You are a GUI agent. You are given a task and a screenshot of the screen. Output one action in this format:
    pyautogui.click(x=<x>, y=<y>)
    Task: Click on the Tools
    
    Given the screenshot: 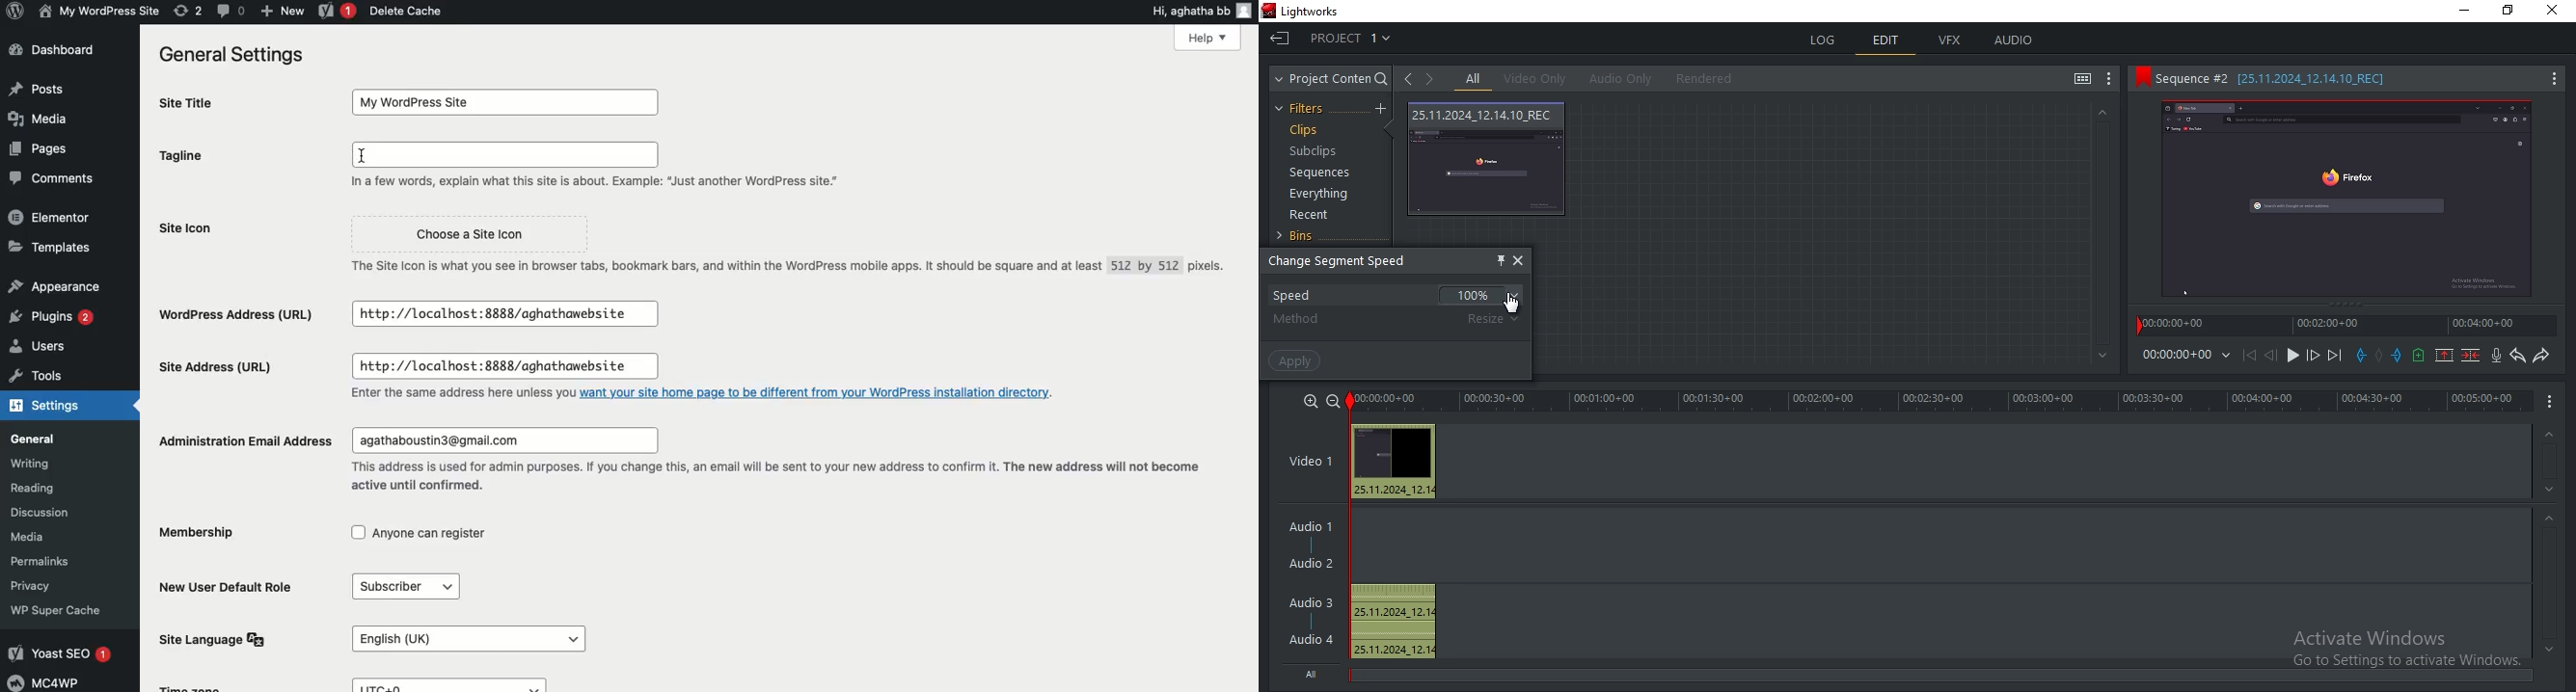 What is the action you would take?
    pyautogui.click(x=53, y=379)
    